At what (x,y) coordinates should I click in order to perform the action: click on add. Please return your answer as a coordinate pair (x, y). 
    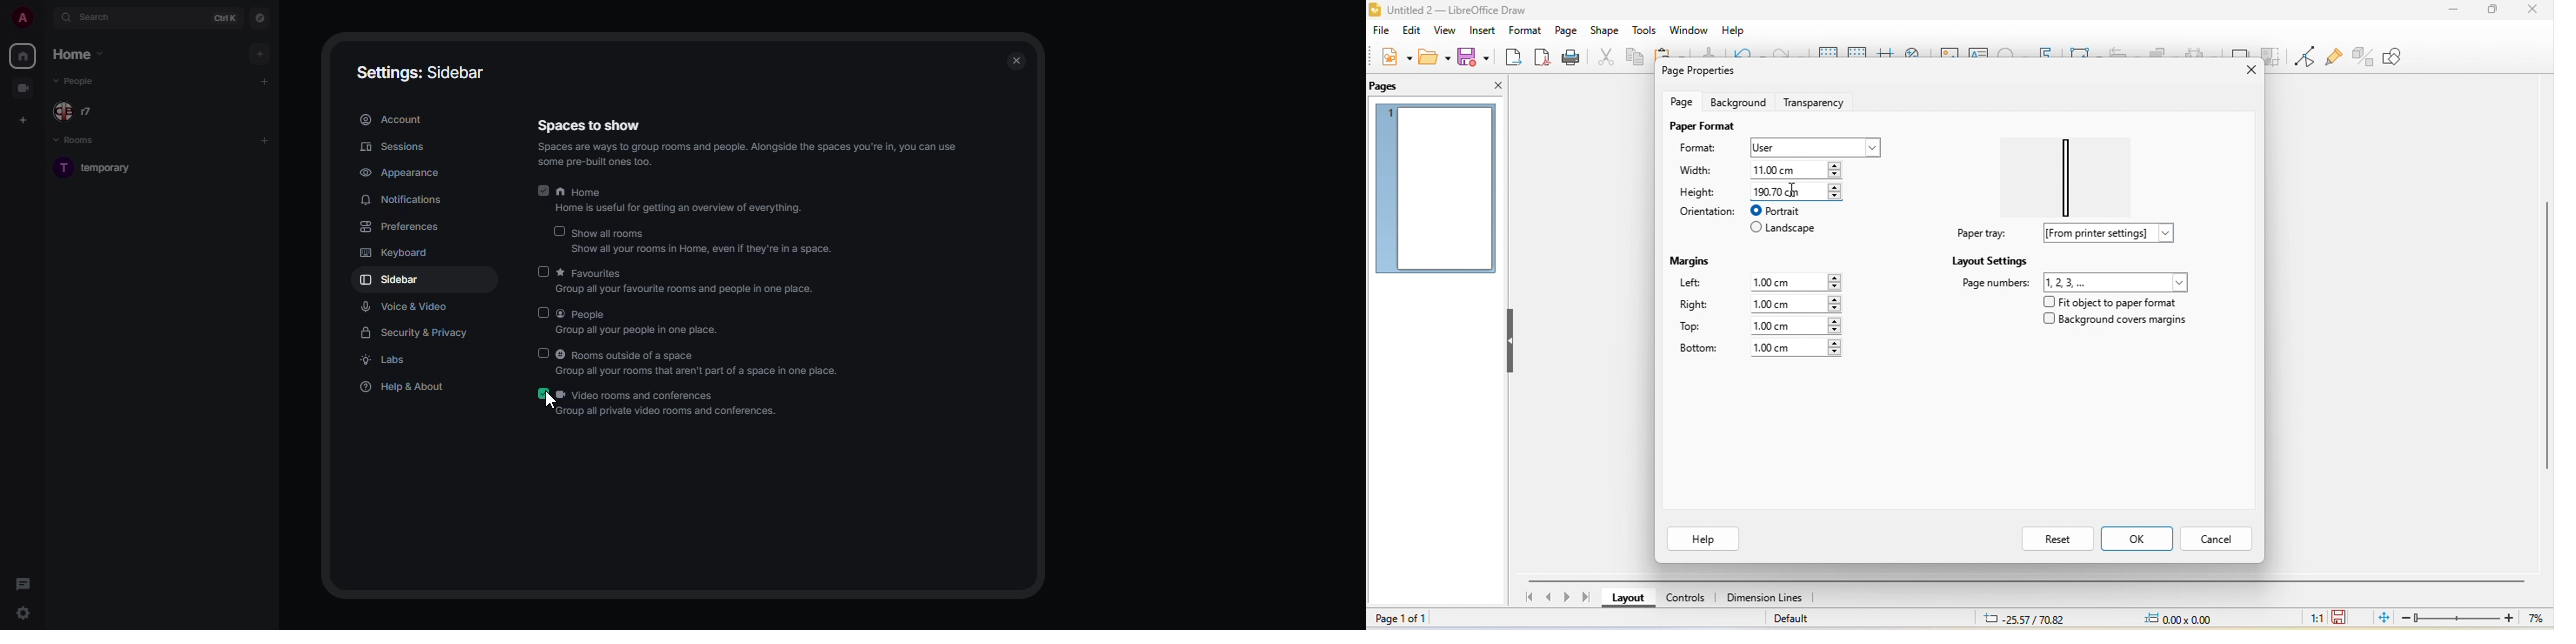
    Looking at the image, I should click on (260, 55).